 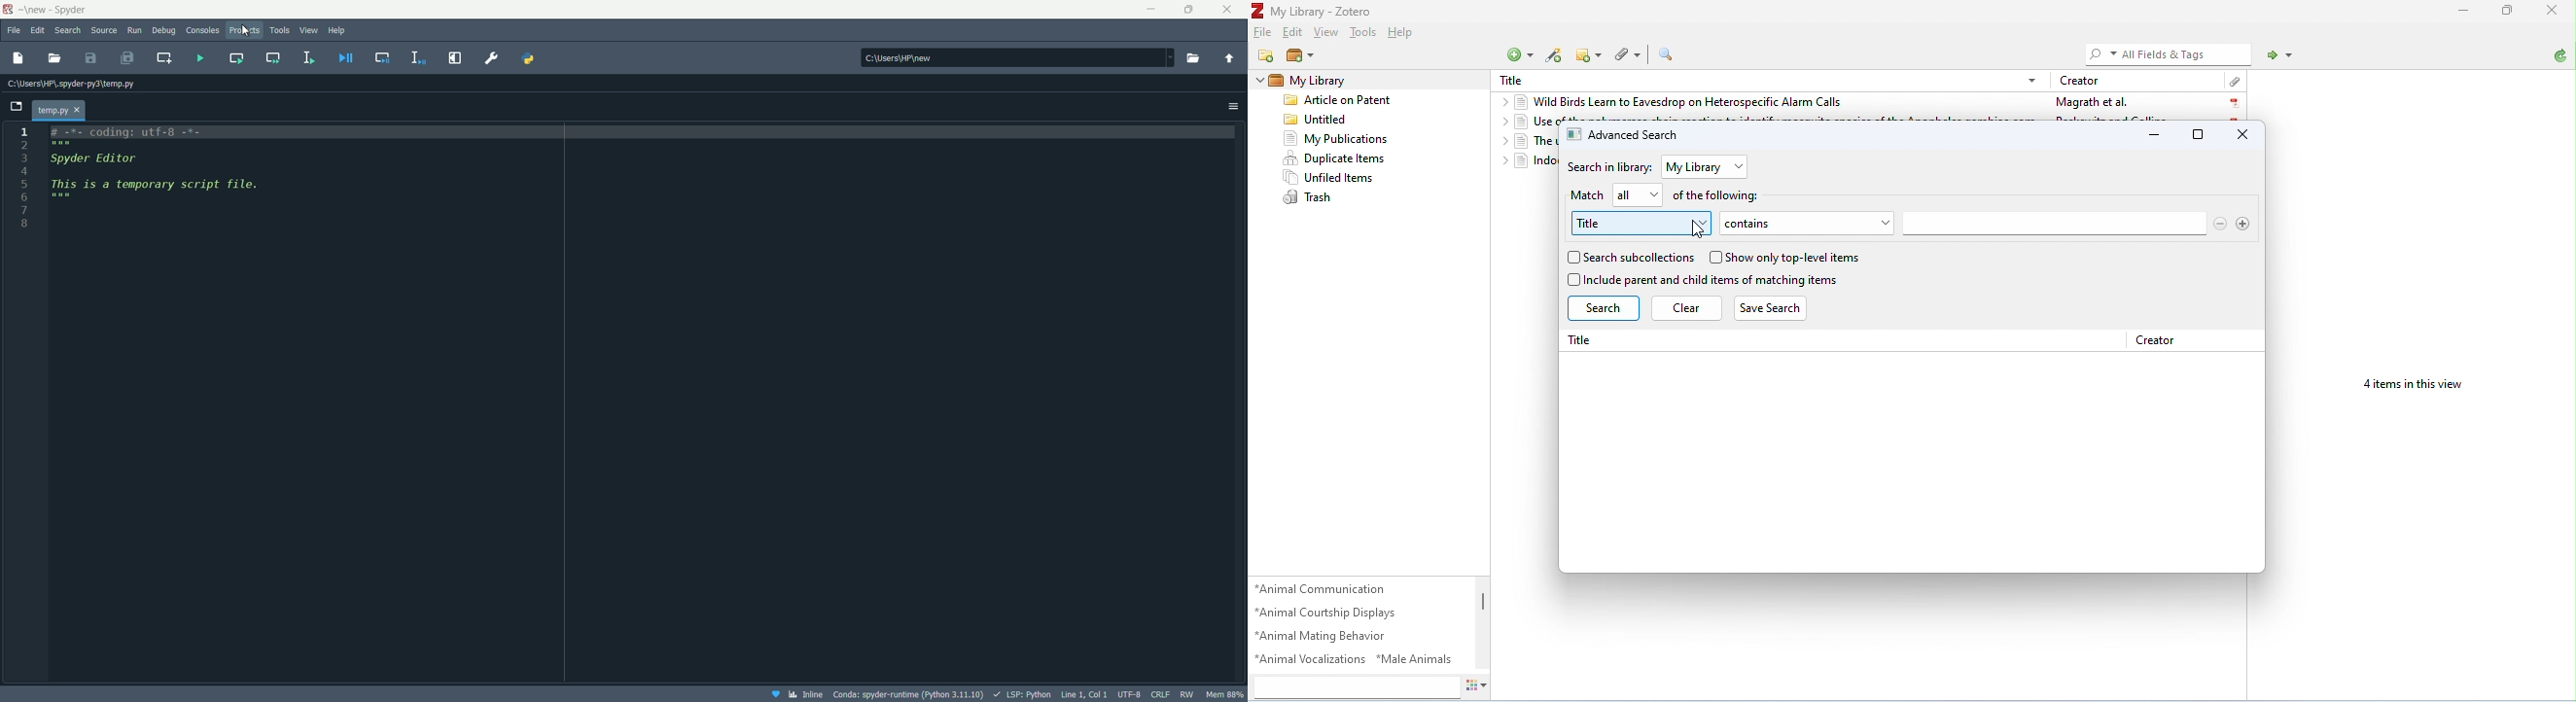 What do you see at coordinates (1188, 10) in the screenshot?
I see `Maximize` at bounding box center [1188, 10].